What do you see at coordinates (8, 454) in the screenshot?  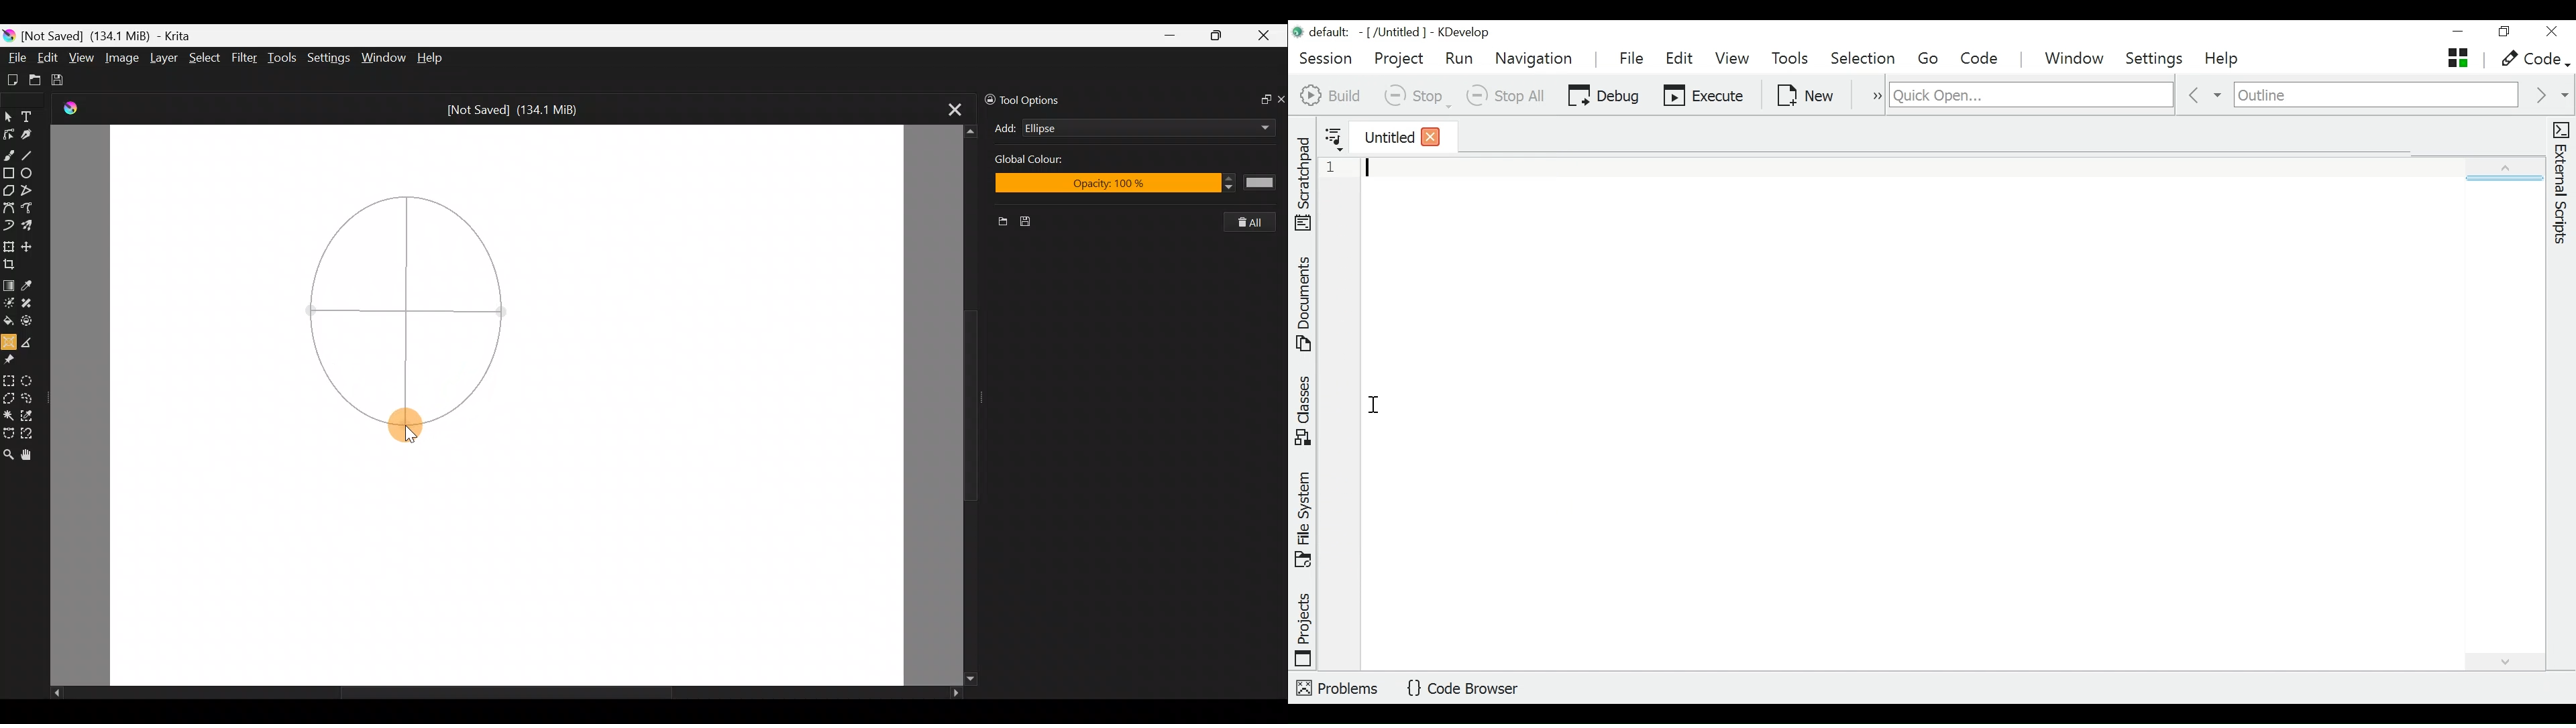 I see `Zoom tool` at bounding box center [8, 454].